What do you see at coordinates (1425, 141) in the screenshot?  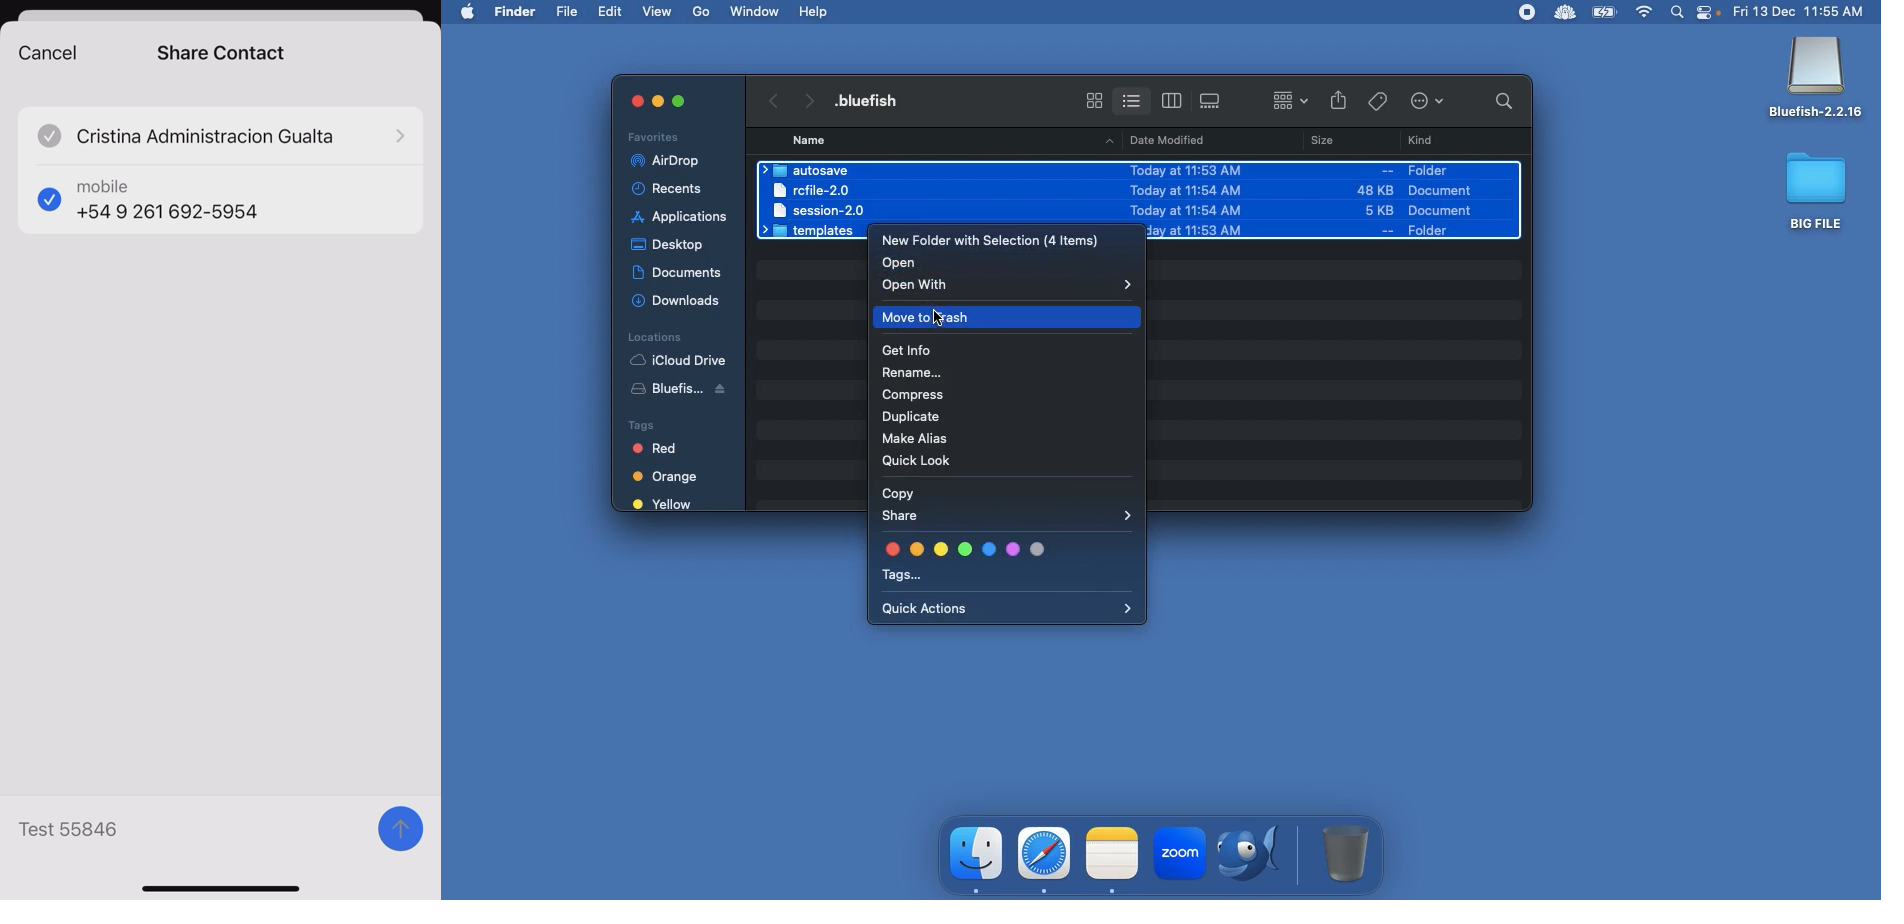 I see `kind` at bounding box center [1425, 141].